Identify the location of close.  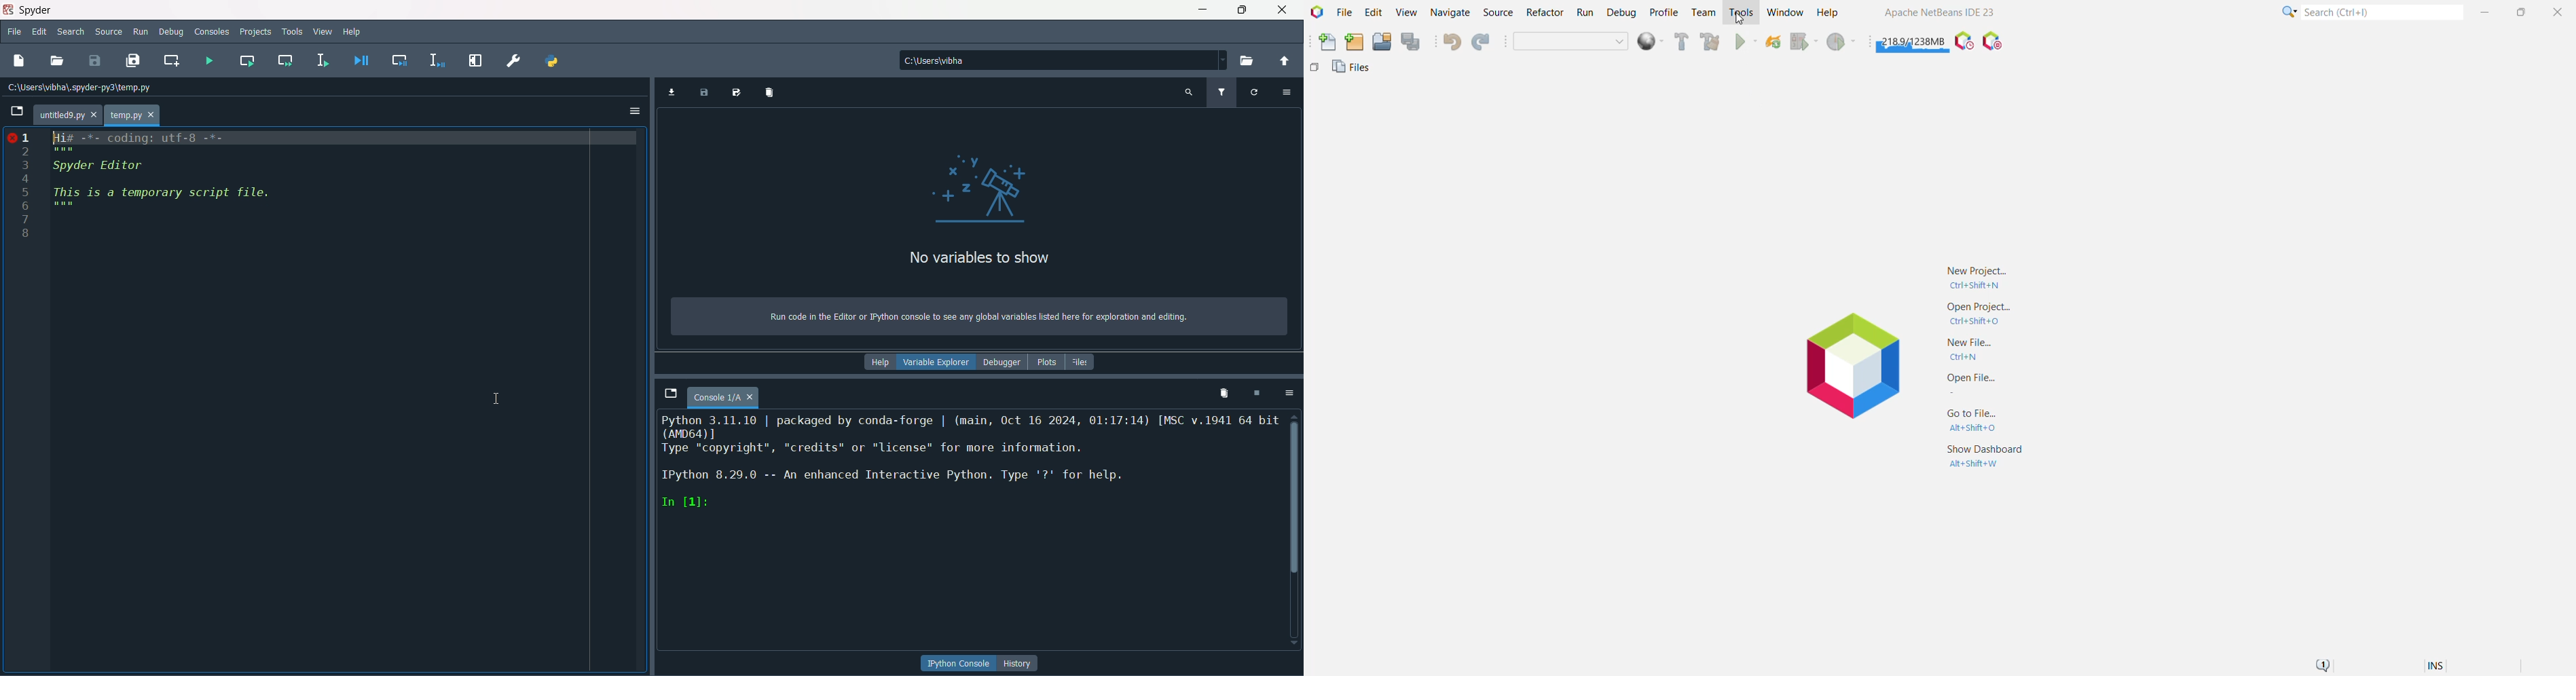
(1282, 10).